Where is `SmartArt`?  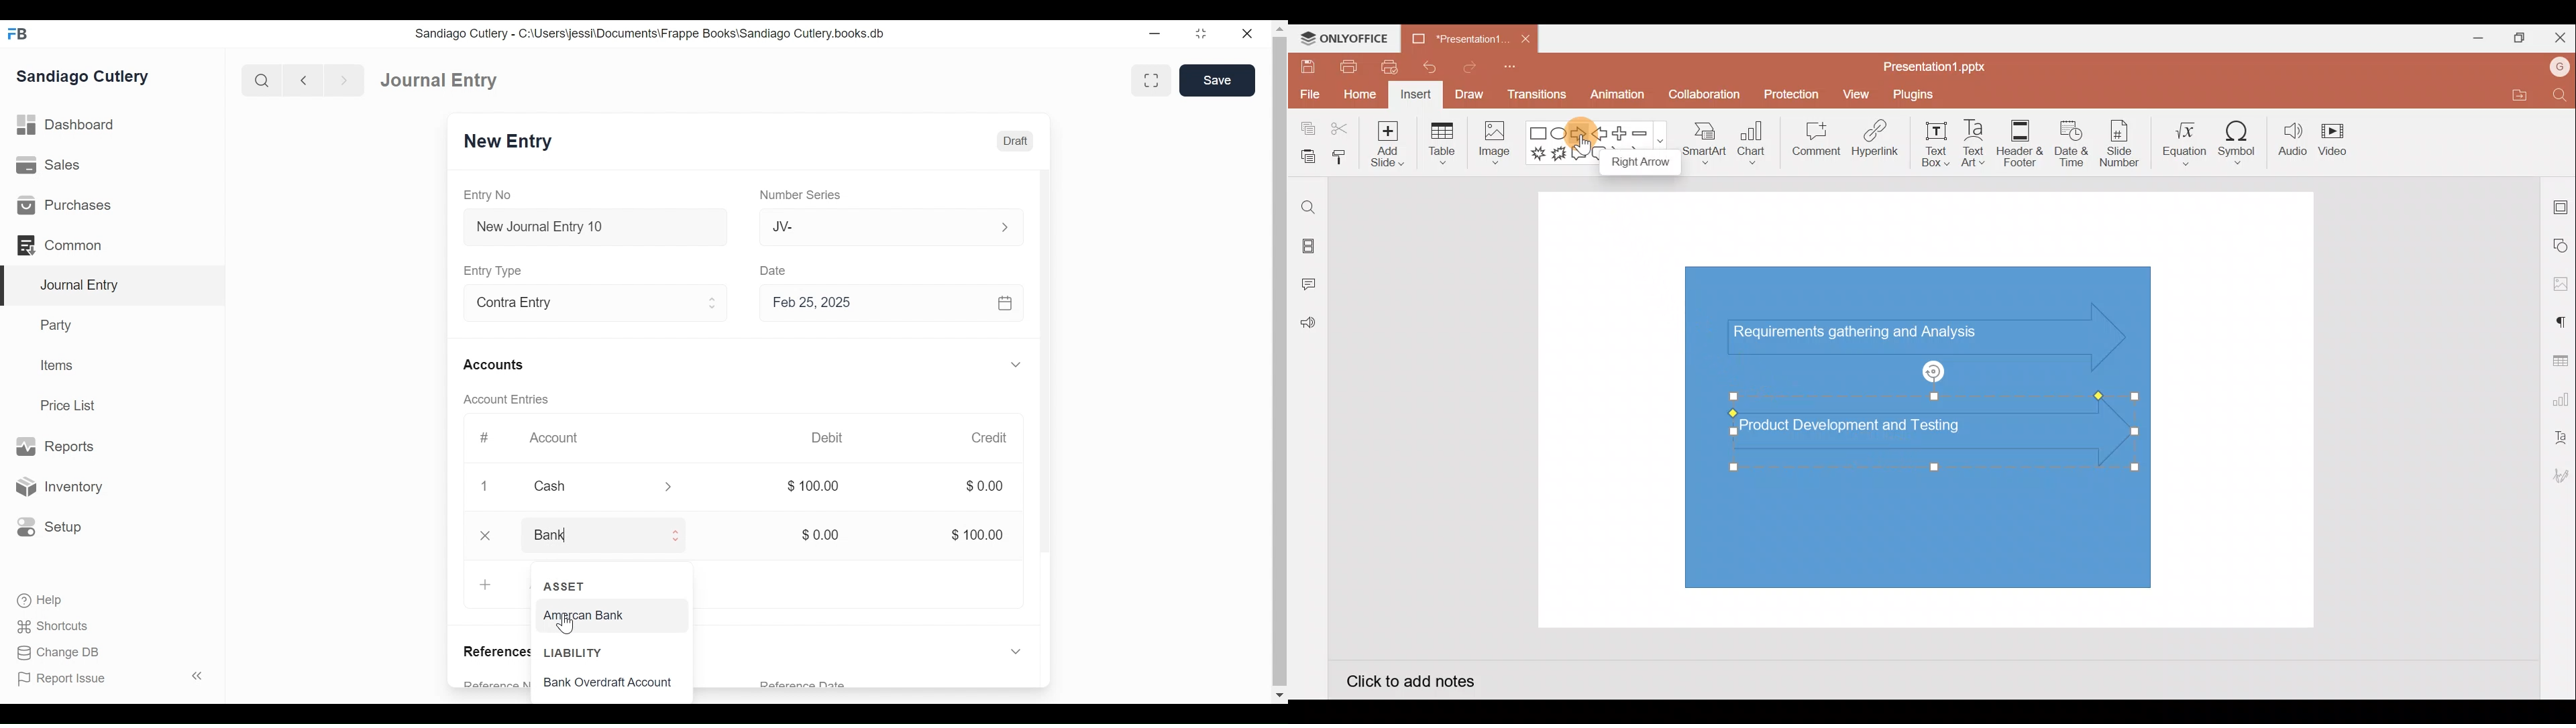
SmartArt is located at coordinates (1703, 141).